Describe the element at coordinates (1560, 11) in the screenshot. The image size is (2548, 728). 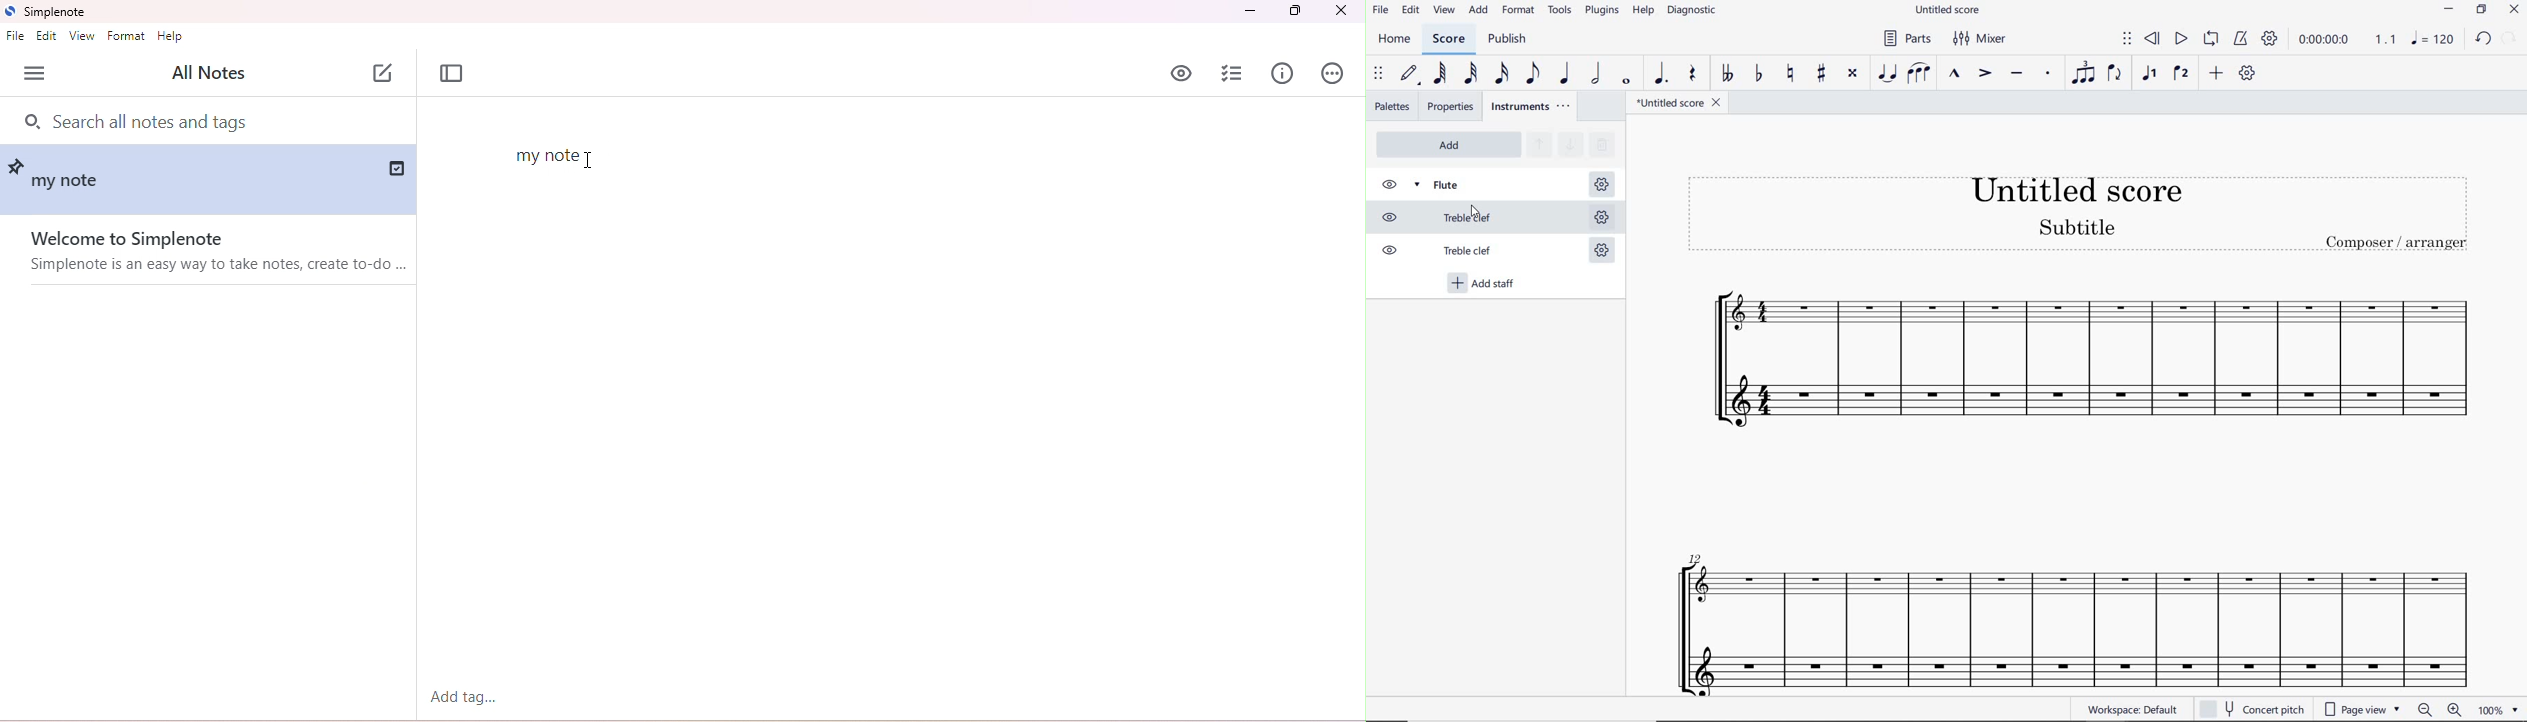
I see `TOOLS` at that location.